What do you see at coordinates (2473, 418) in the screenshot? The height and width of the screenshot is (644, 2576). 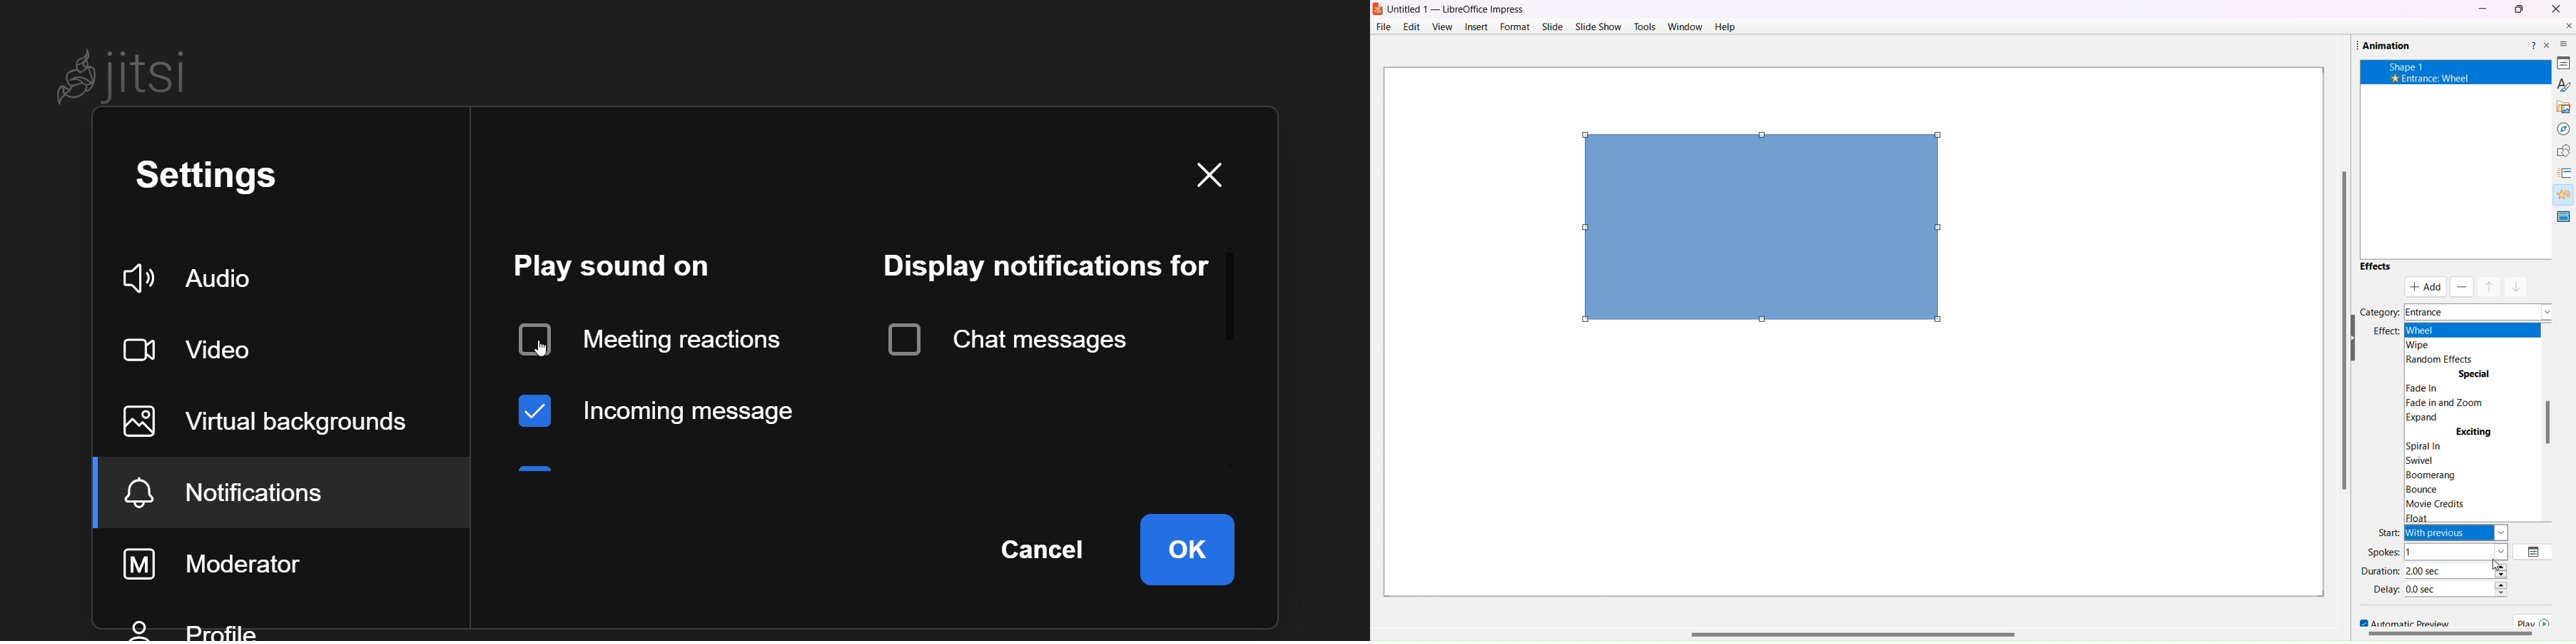 I see `te
Wipe
Random Effects
Special
Fade In
Fade in and Zoom
Expand
Exciting
Spiral In
Swivel
Boomerang
Bounce
Movie Credits
1` at bounding box center [2473, 418].